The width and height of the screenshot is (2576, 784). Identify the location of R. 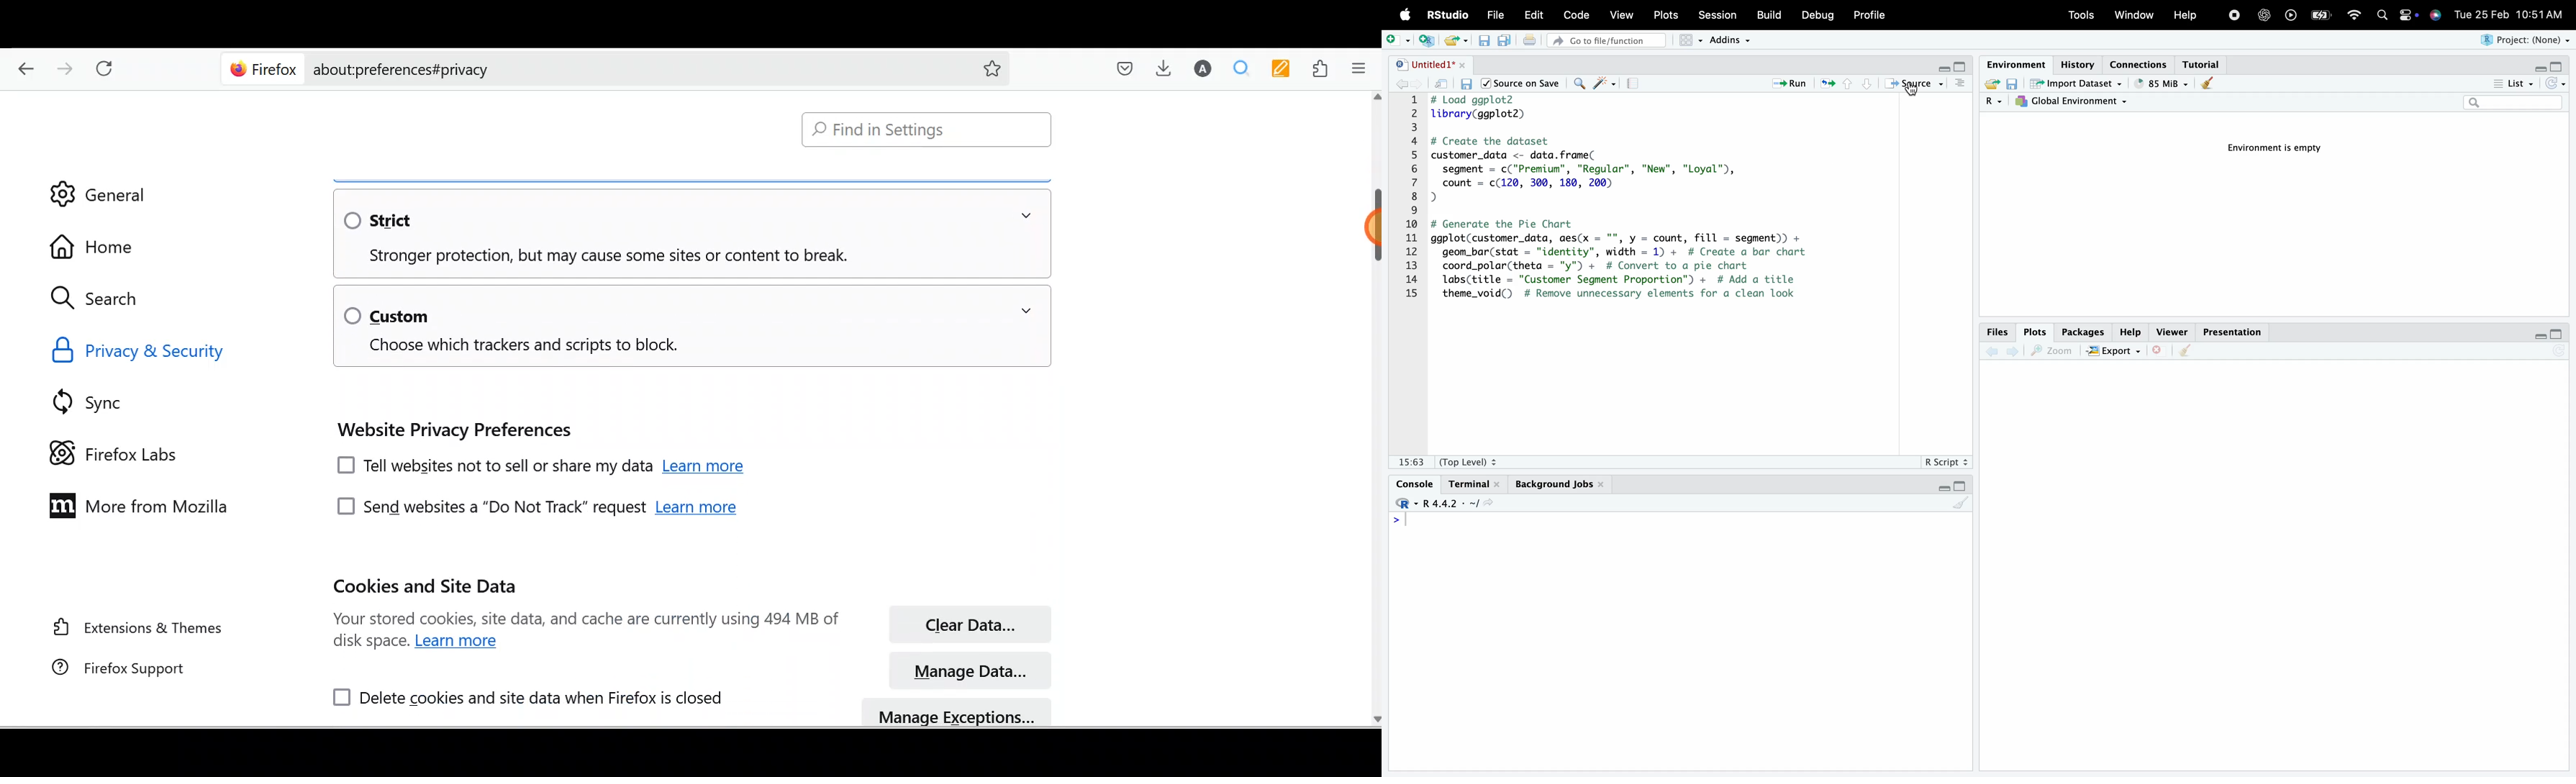
(1987, 103).